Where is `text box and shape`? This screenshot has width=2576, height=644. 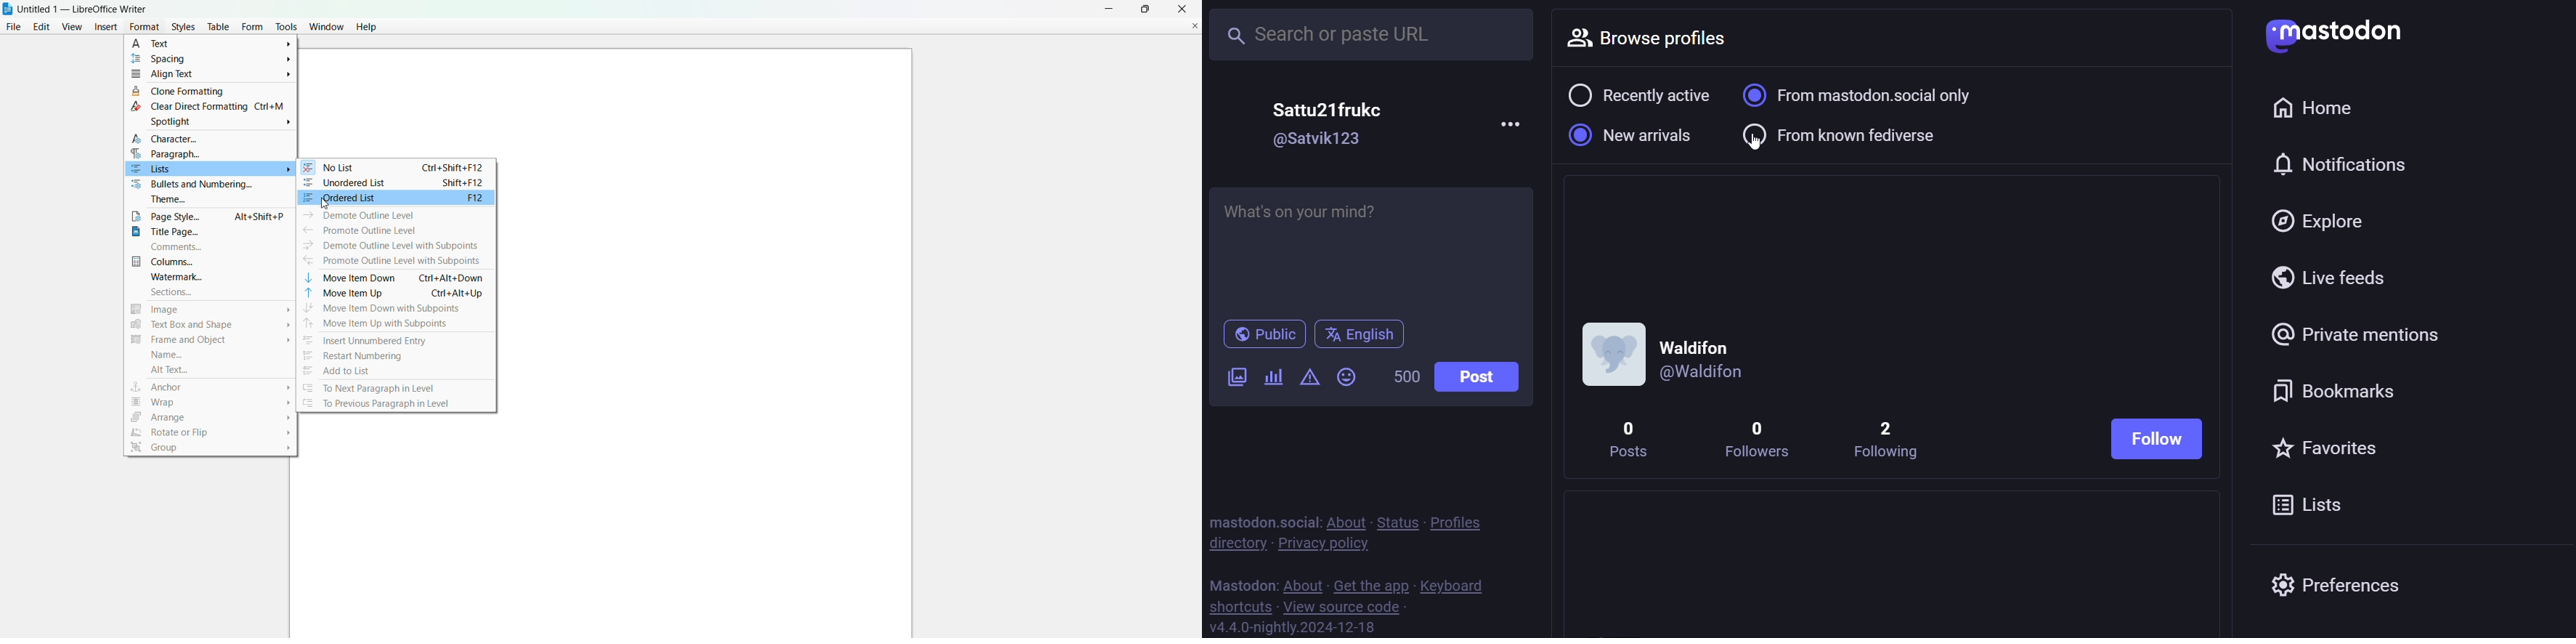 text box and shape is located at coordinates (207, 326).